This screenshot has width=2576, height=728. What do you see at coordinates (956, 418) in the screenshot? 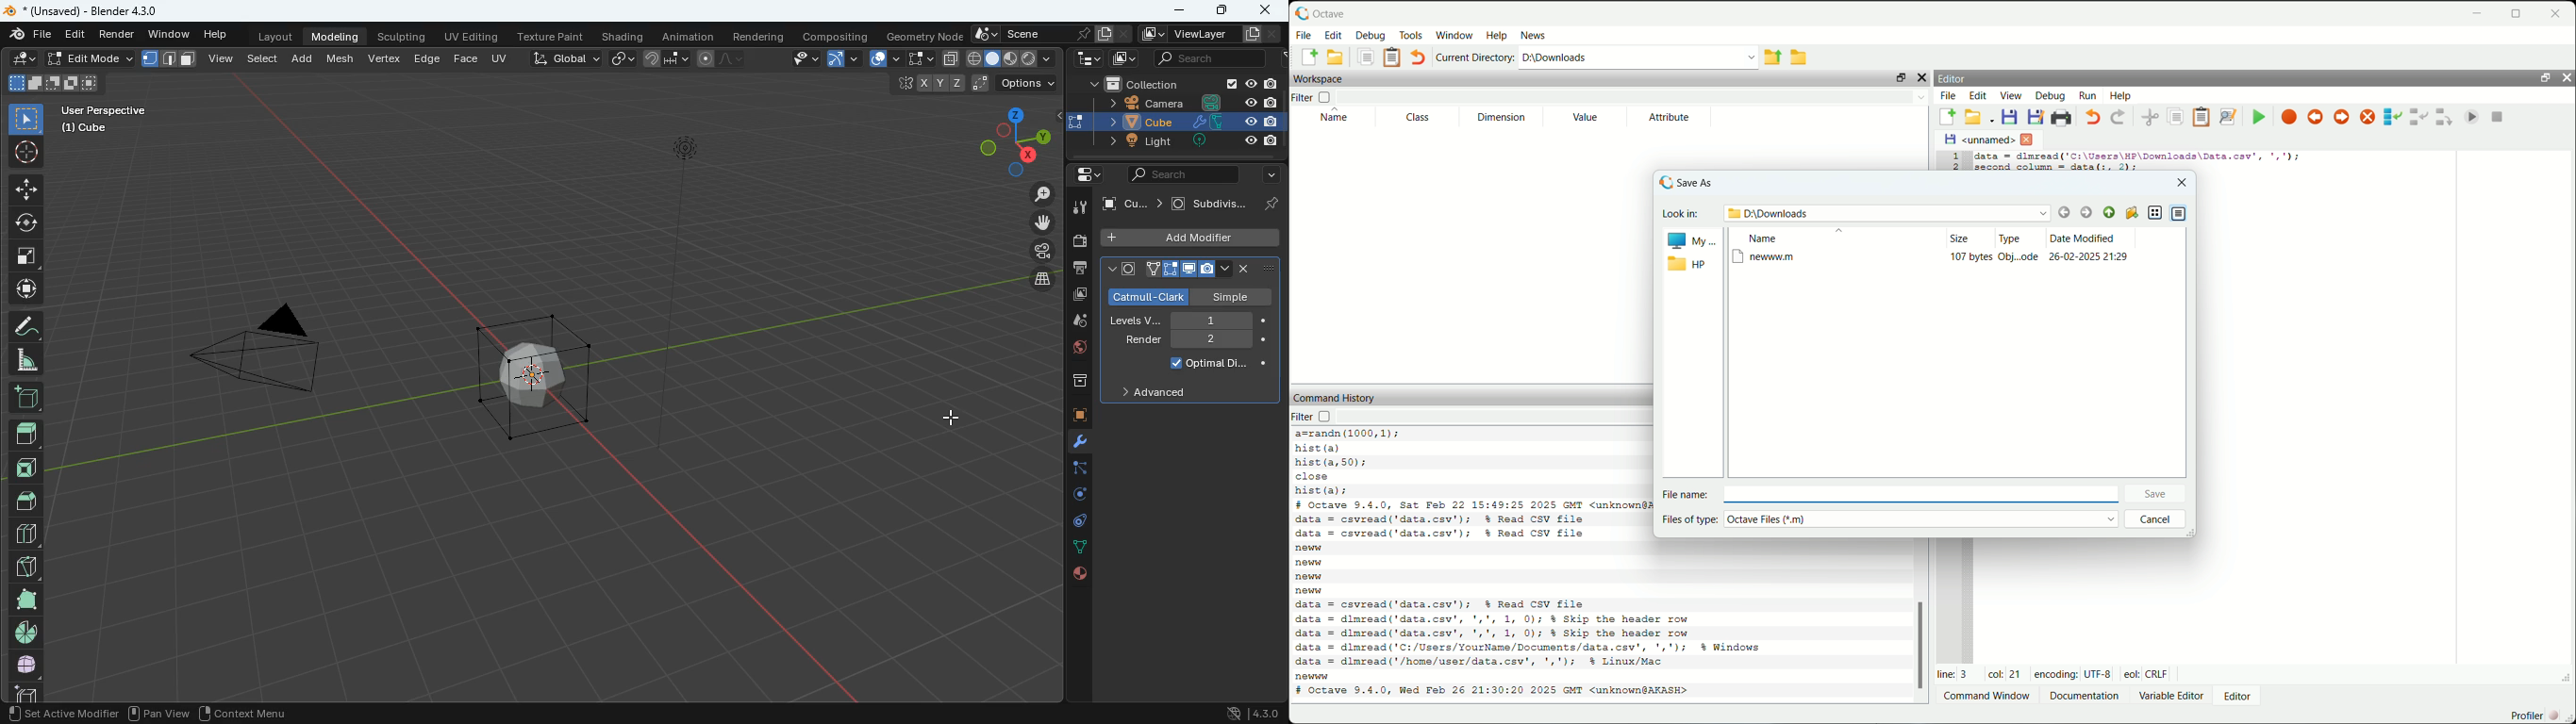
I see `cursor` at bounding box center [956, 418].